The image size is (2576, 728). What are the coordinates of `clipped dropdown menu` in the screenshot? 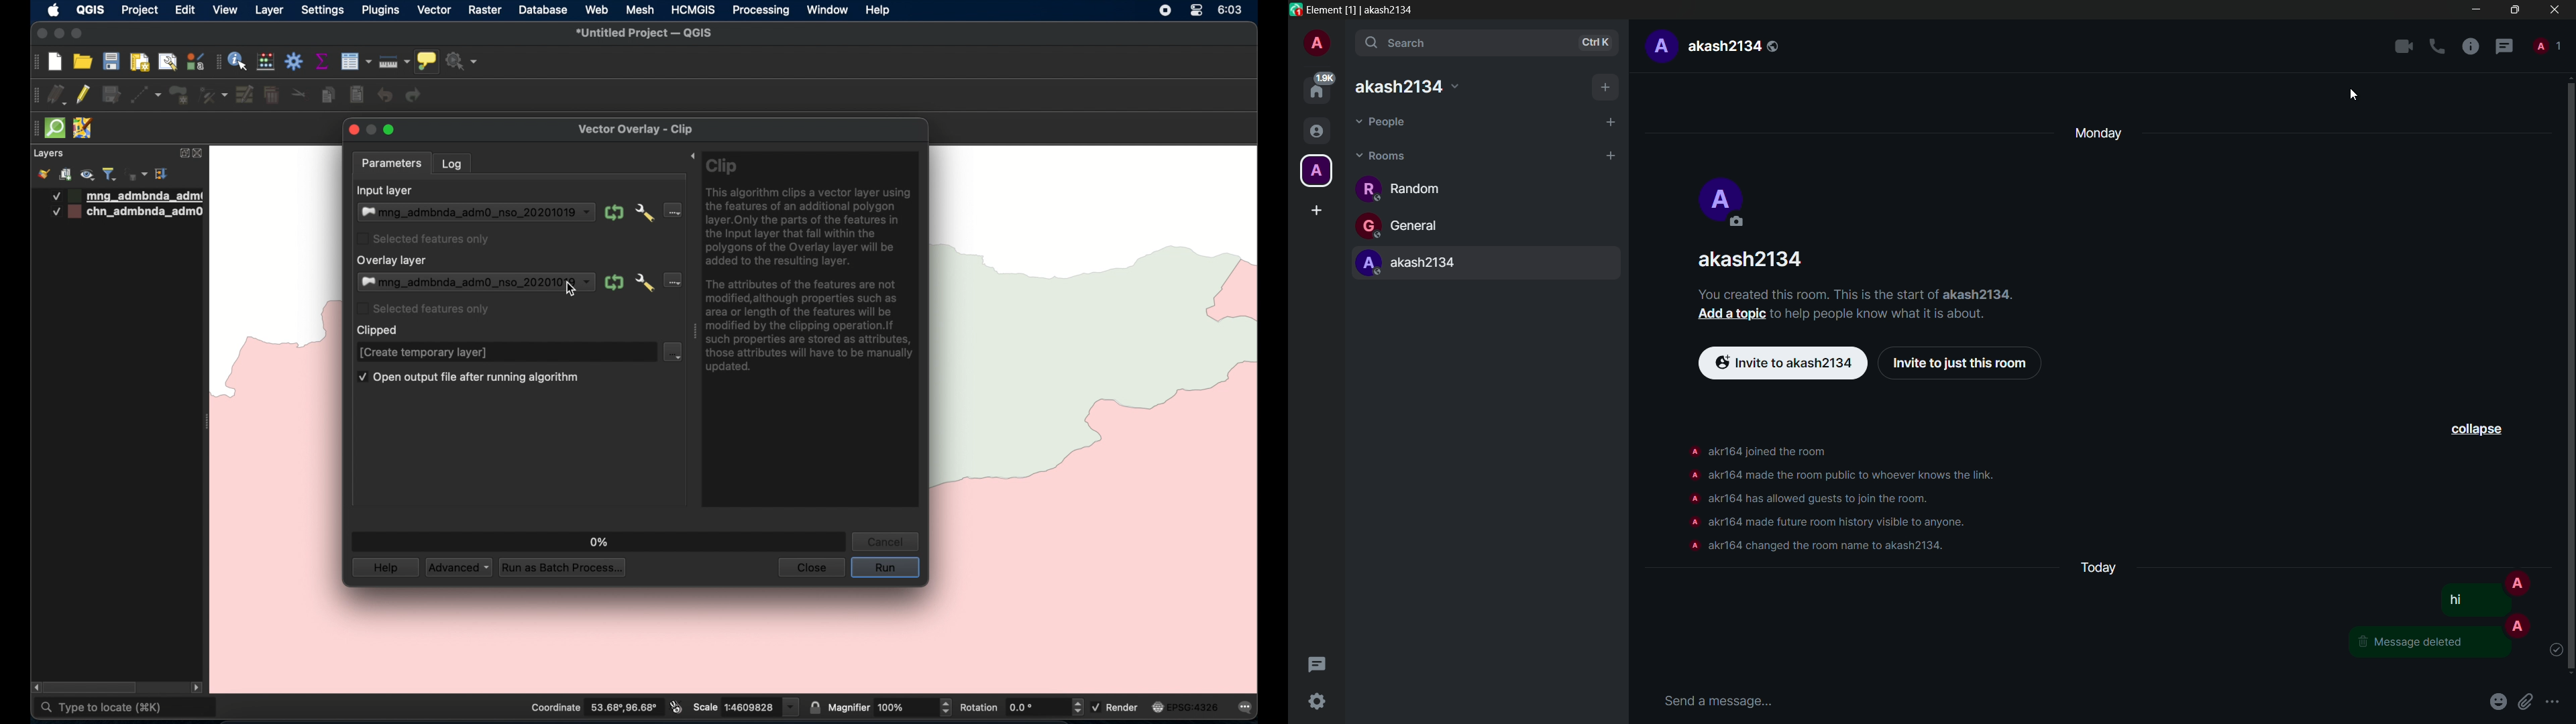 It's located at (673, 353).